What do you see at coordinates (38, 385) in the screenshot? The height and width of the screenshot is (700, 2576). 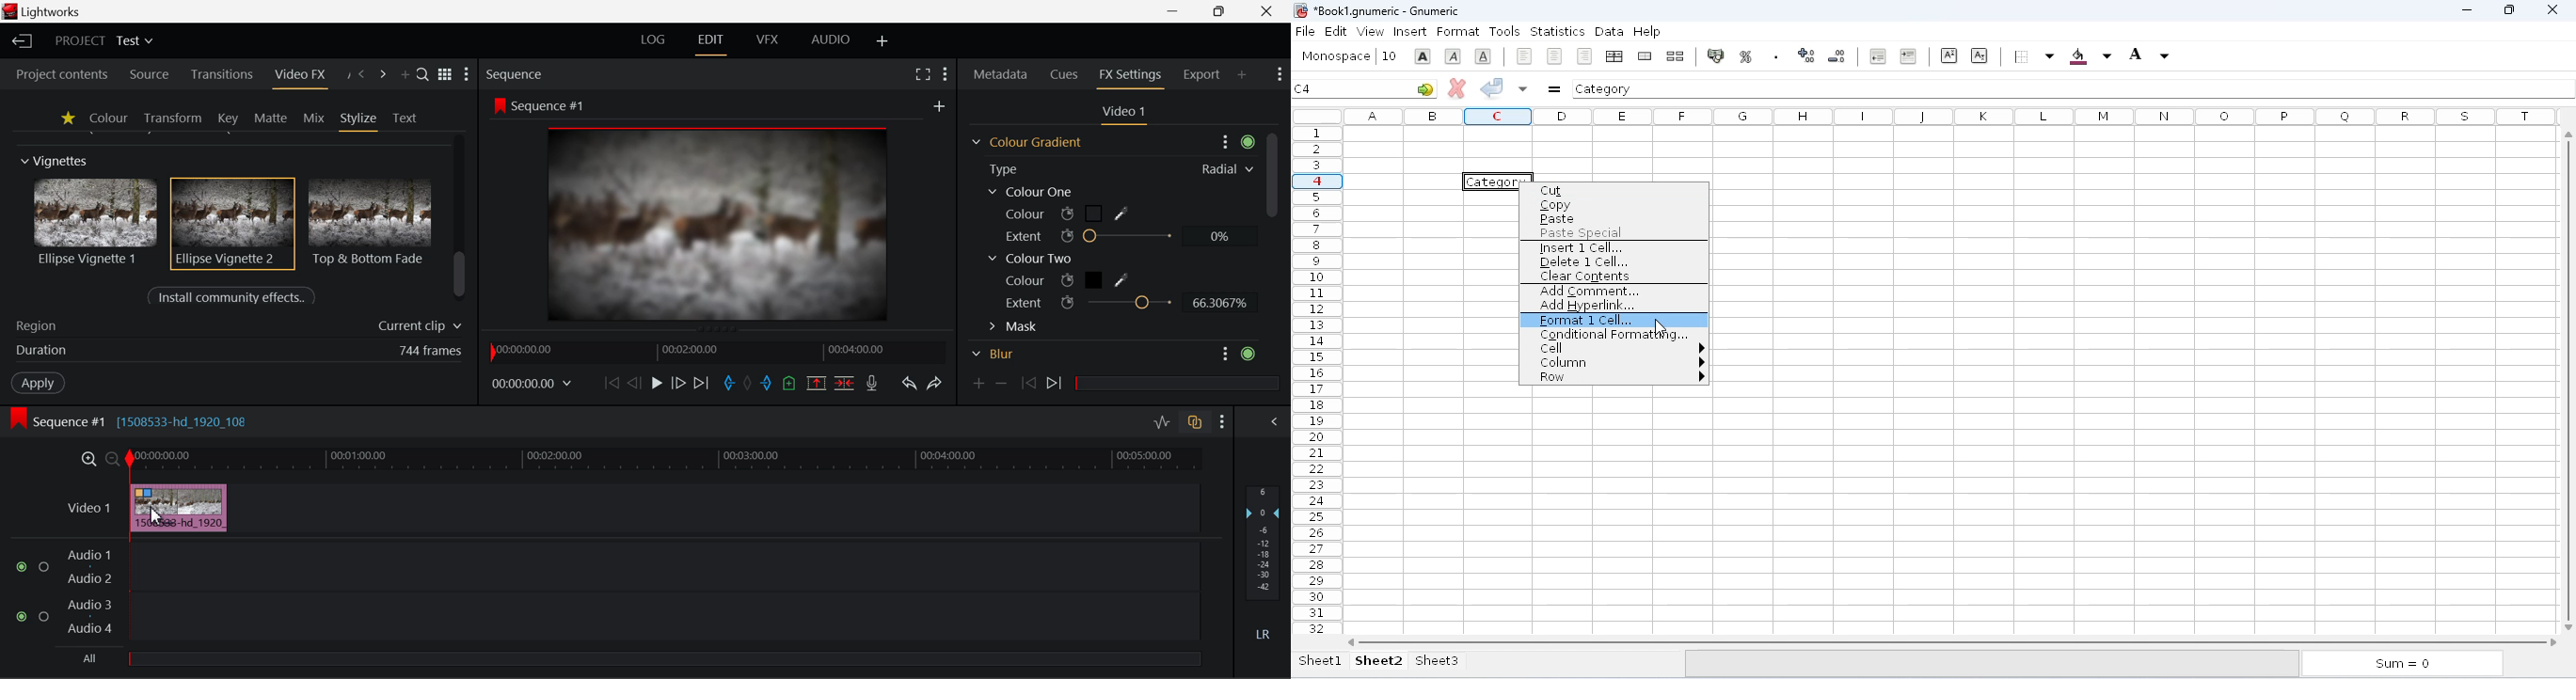 I see `Apply` at bounding box center [38, 385].